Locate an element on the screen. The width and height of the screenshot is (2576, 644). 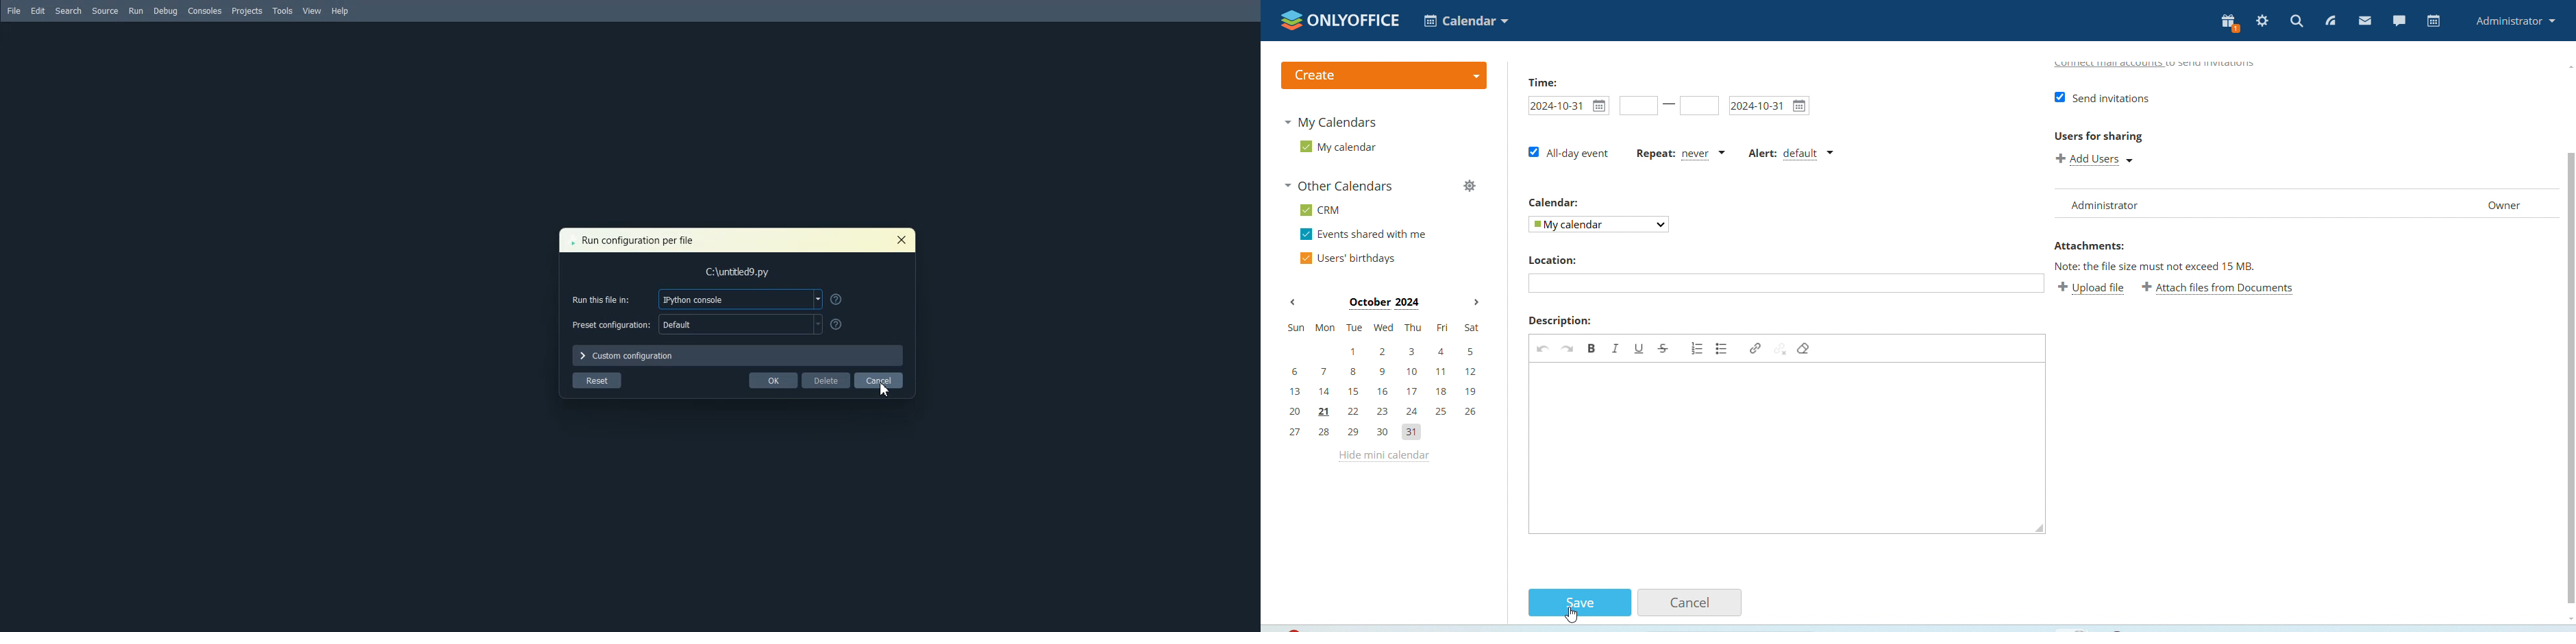
View is located at coordinates (313, 11).